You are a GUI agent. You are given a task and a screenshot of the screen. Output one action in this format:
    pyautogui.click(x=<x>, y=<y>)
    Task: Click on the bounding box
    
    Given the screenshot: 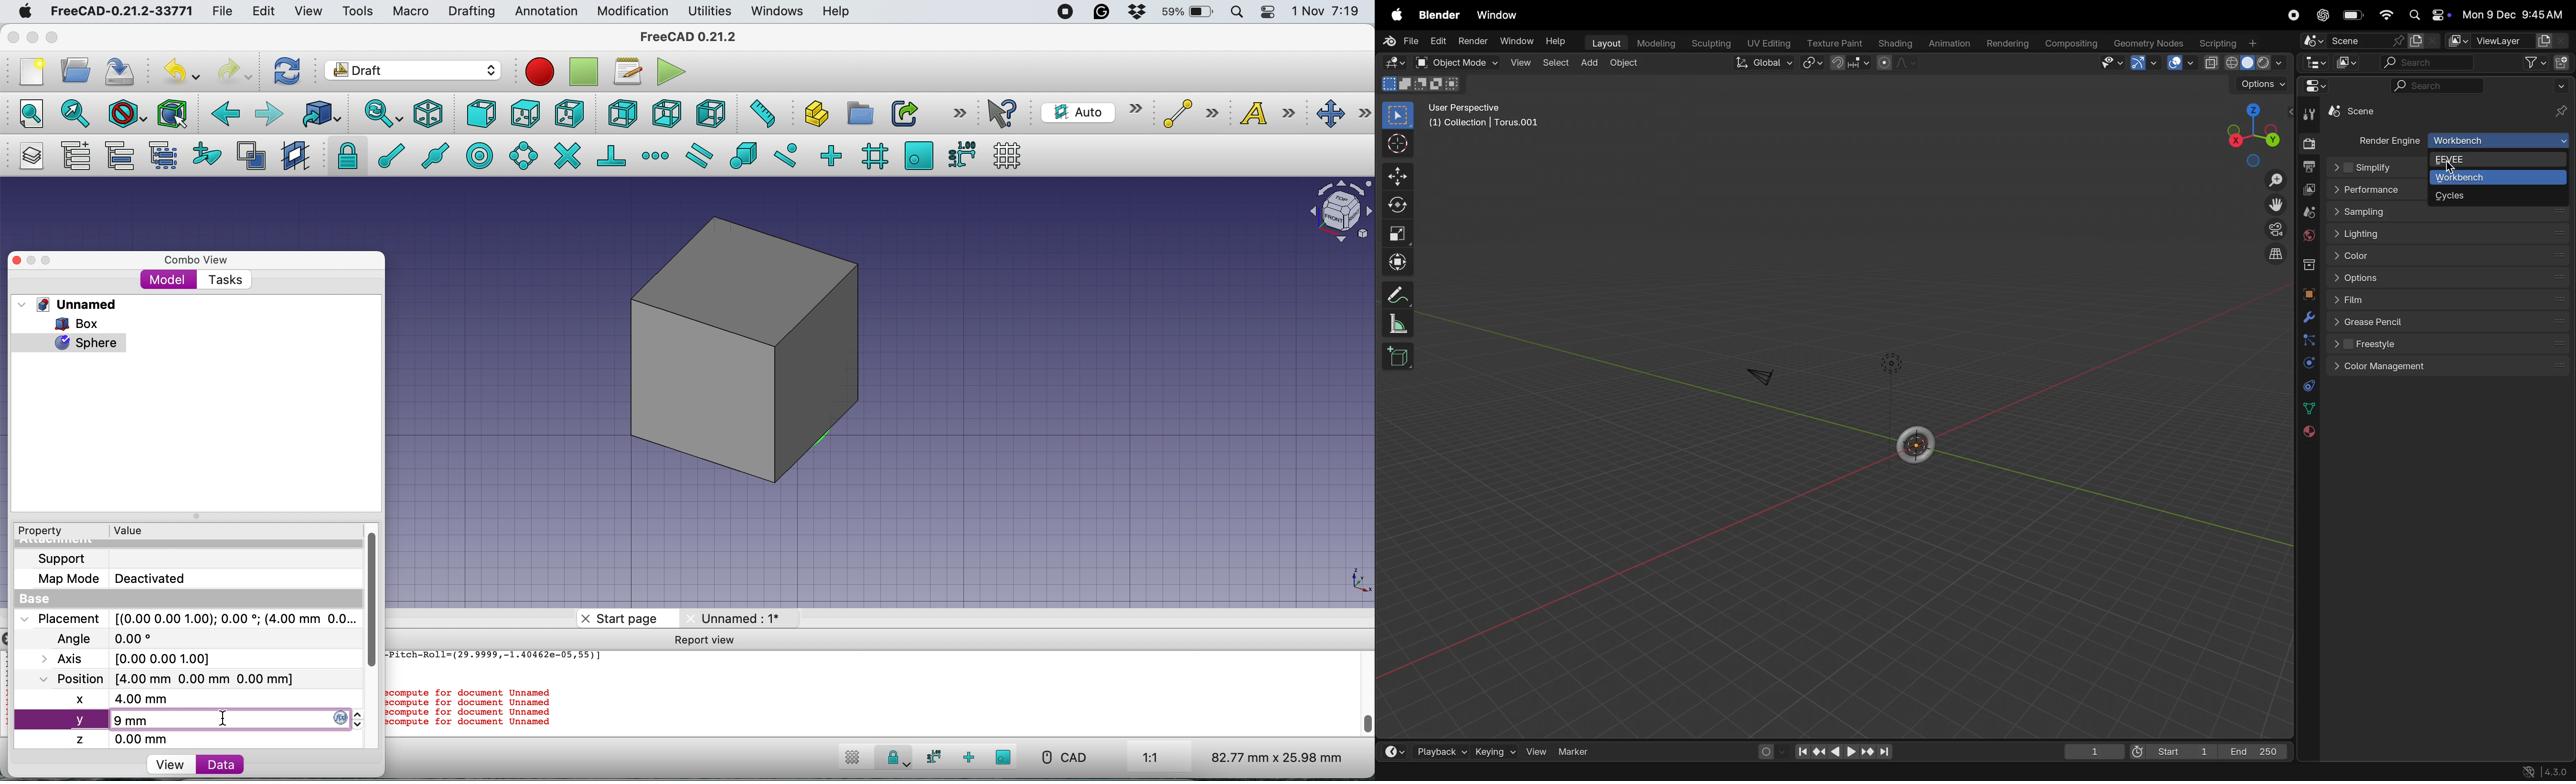 What is the action you would take?
    pyautogui.click(x=171, y=114)
    